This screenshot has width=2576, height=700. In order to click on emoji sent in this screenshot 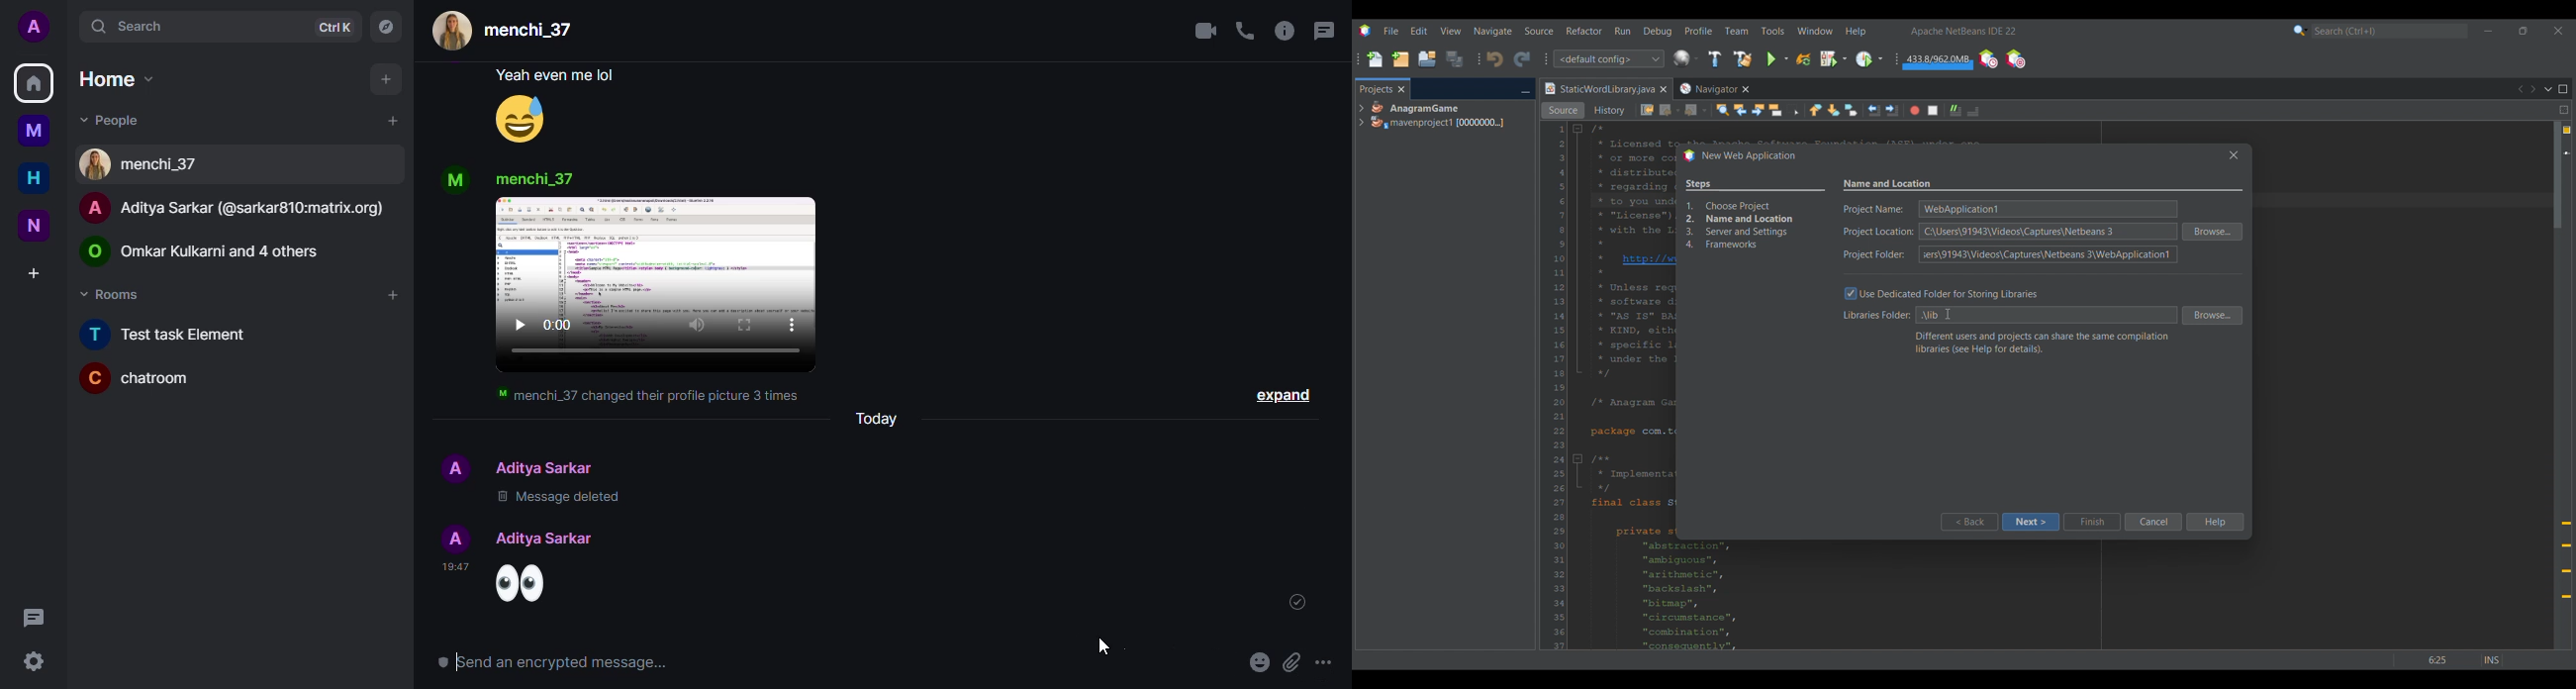, I will do `click(542, 586)`.